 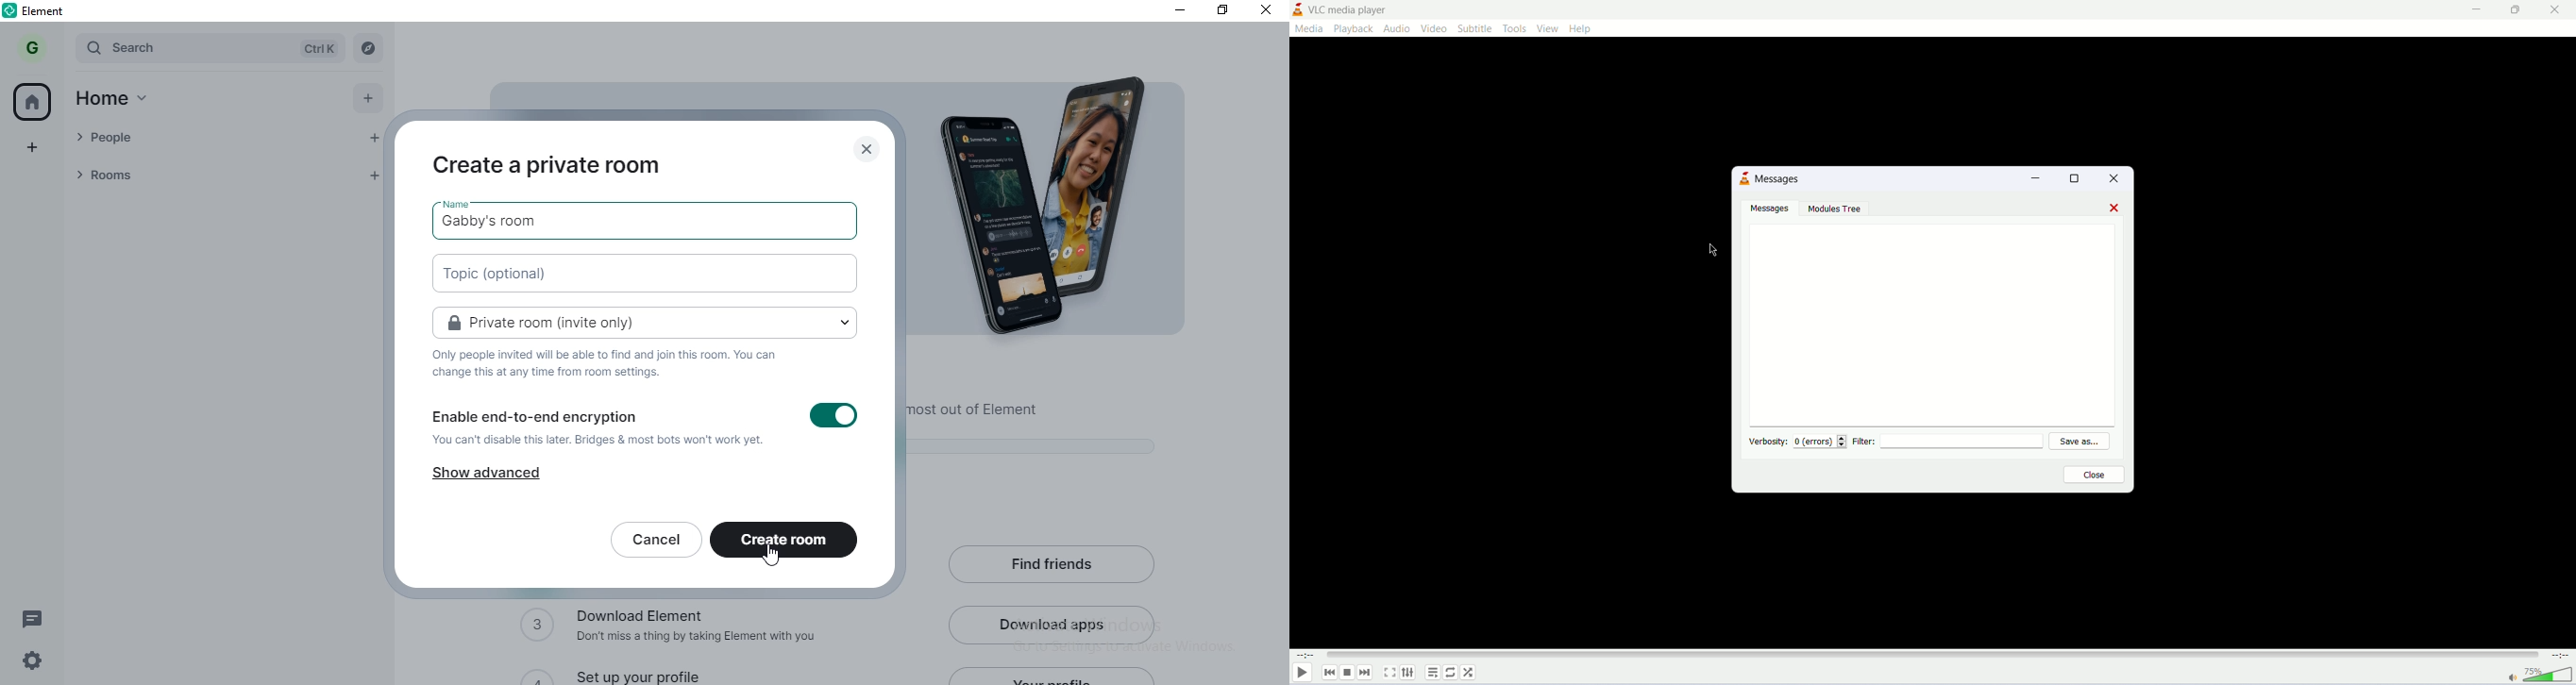 I want to click on add , so click(x=372, y=99).